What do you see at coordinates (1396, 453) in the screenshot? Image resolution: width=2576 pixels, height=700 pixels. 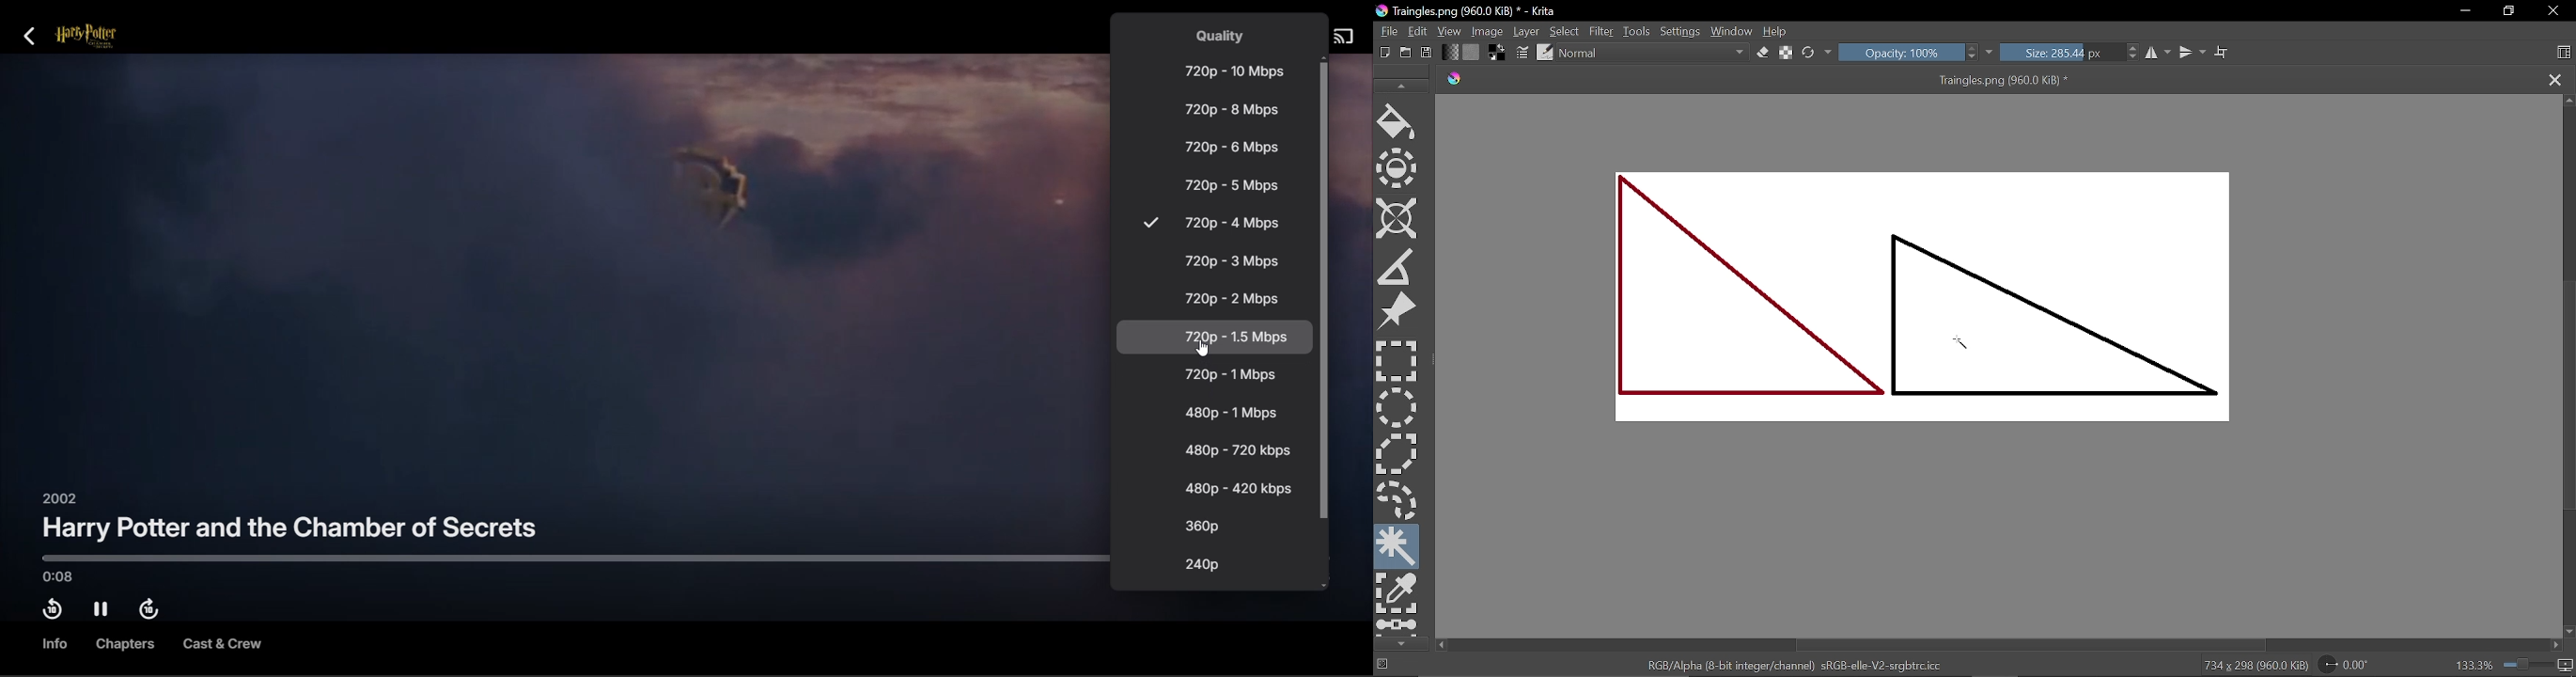 I see `Polygon select tool` at bounding box center [1396, 453].